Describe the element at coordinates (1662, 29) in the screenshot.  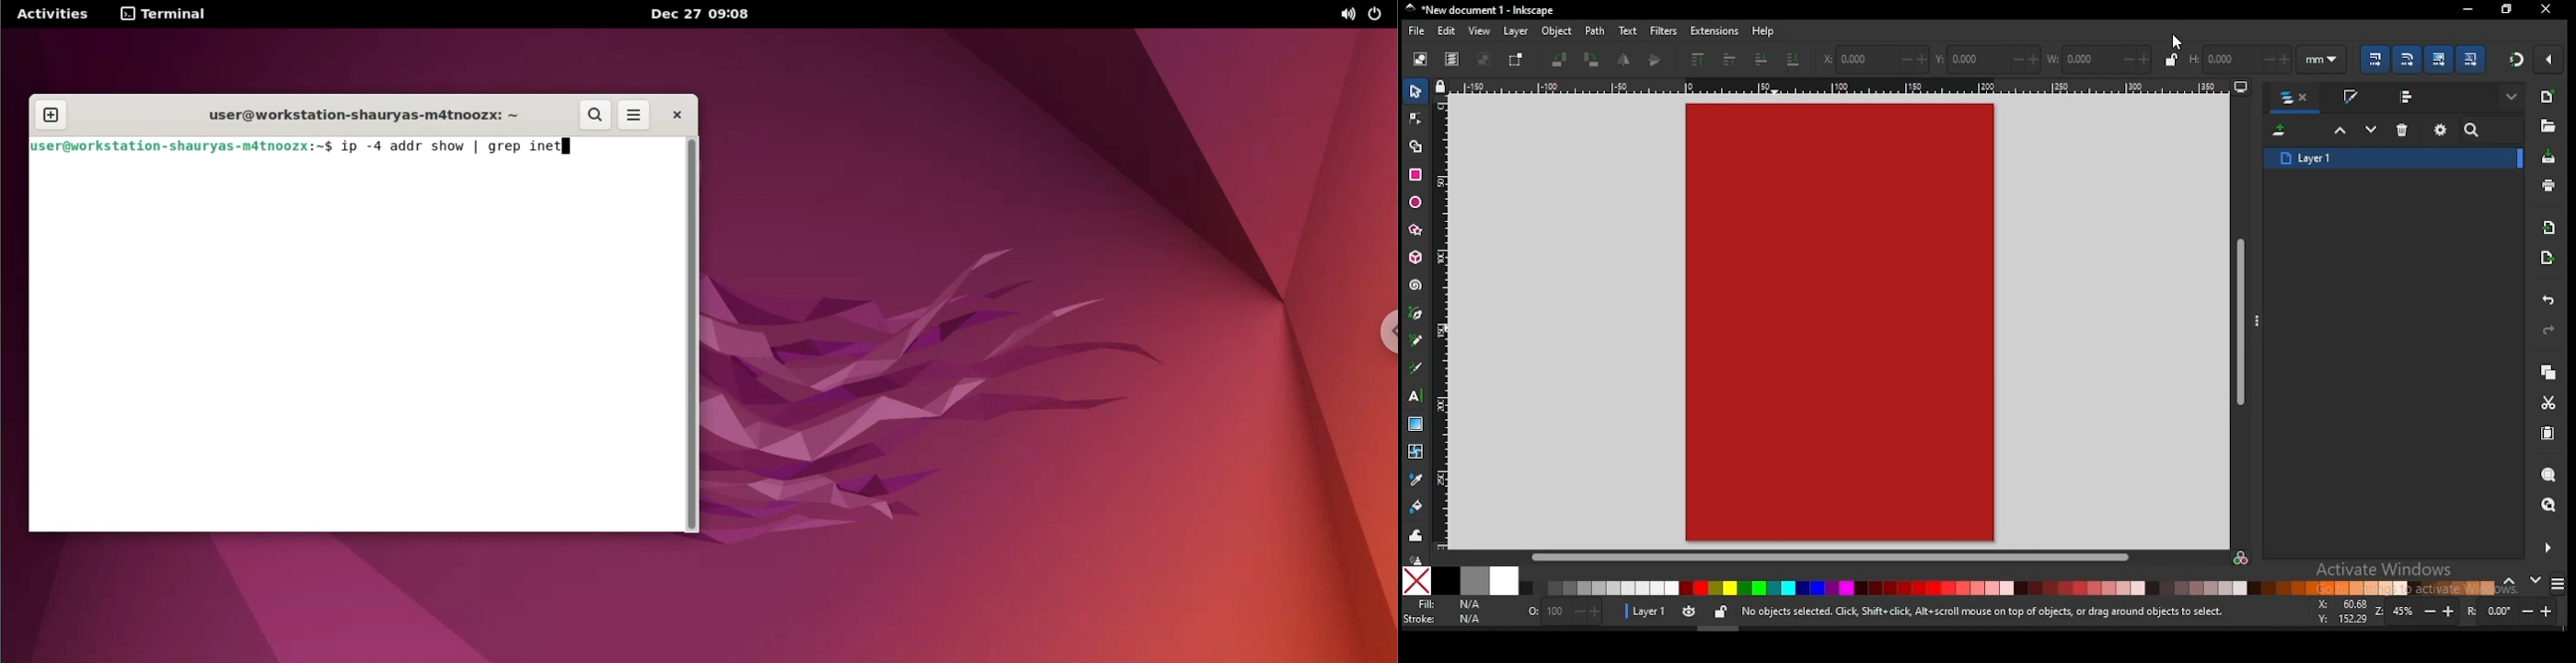
I see `filters` at that location.